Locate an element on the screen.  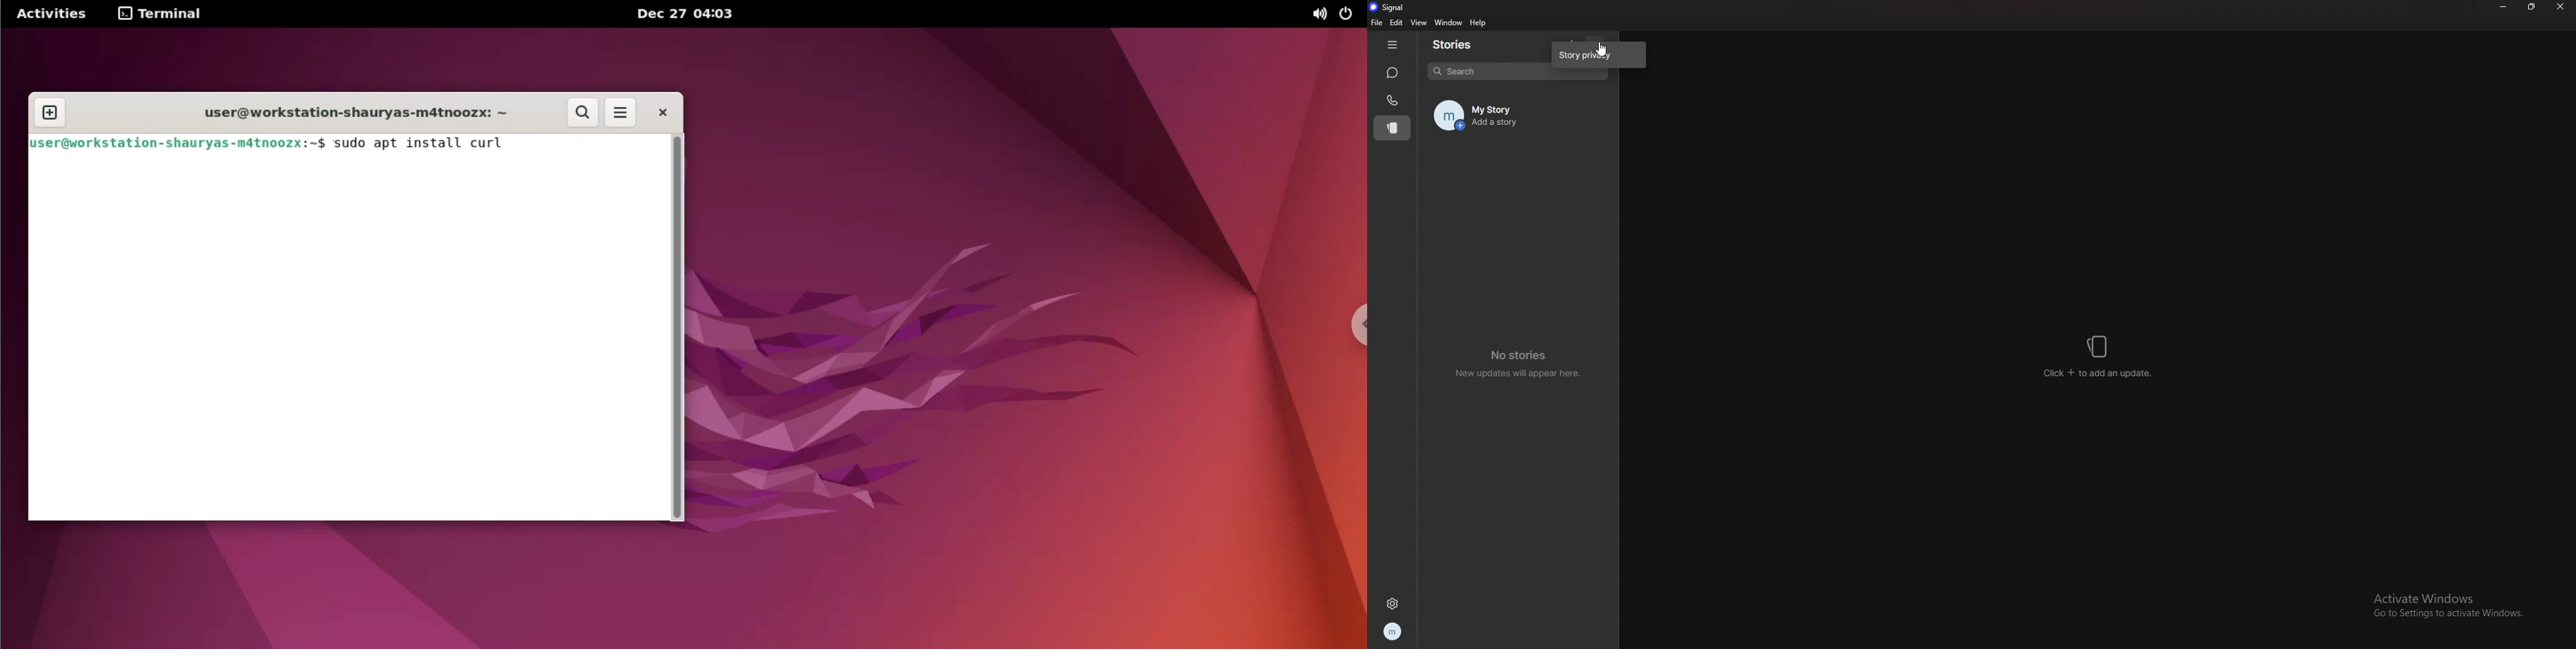
chats is located at coordinates (1393, 73).